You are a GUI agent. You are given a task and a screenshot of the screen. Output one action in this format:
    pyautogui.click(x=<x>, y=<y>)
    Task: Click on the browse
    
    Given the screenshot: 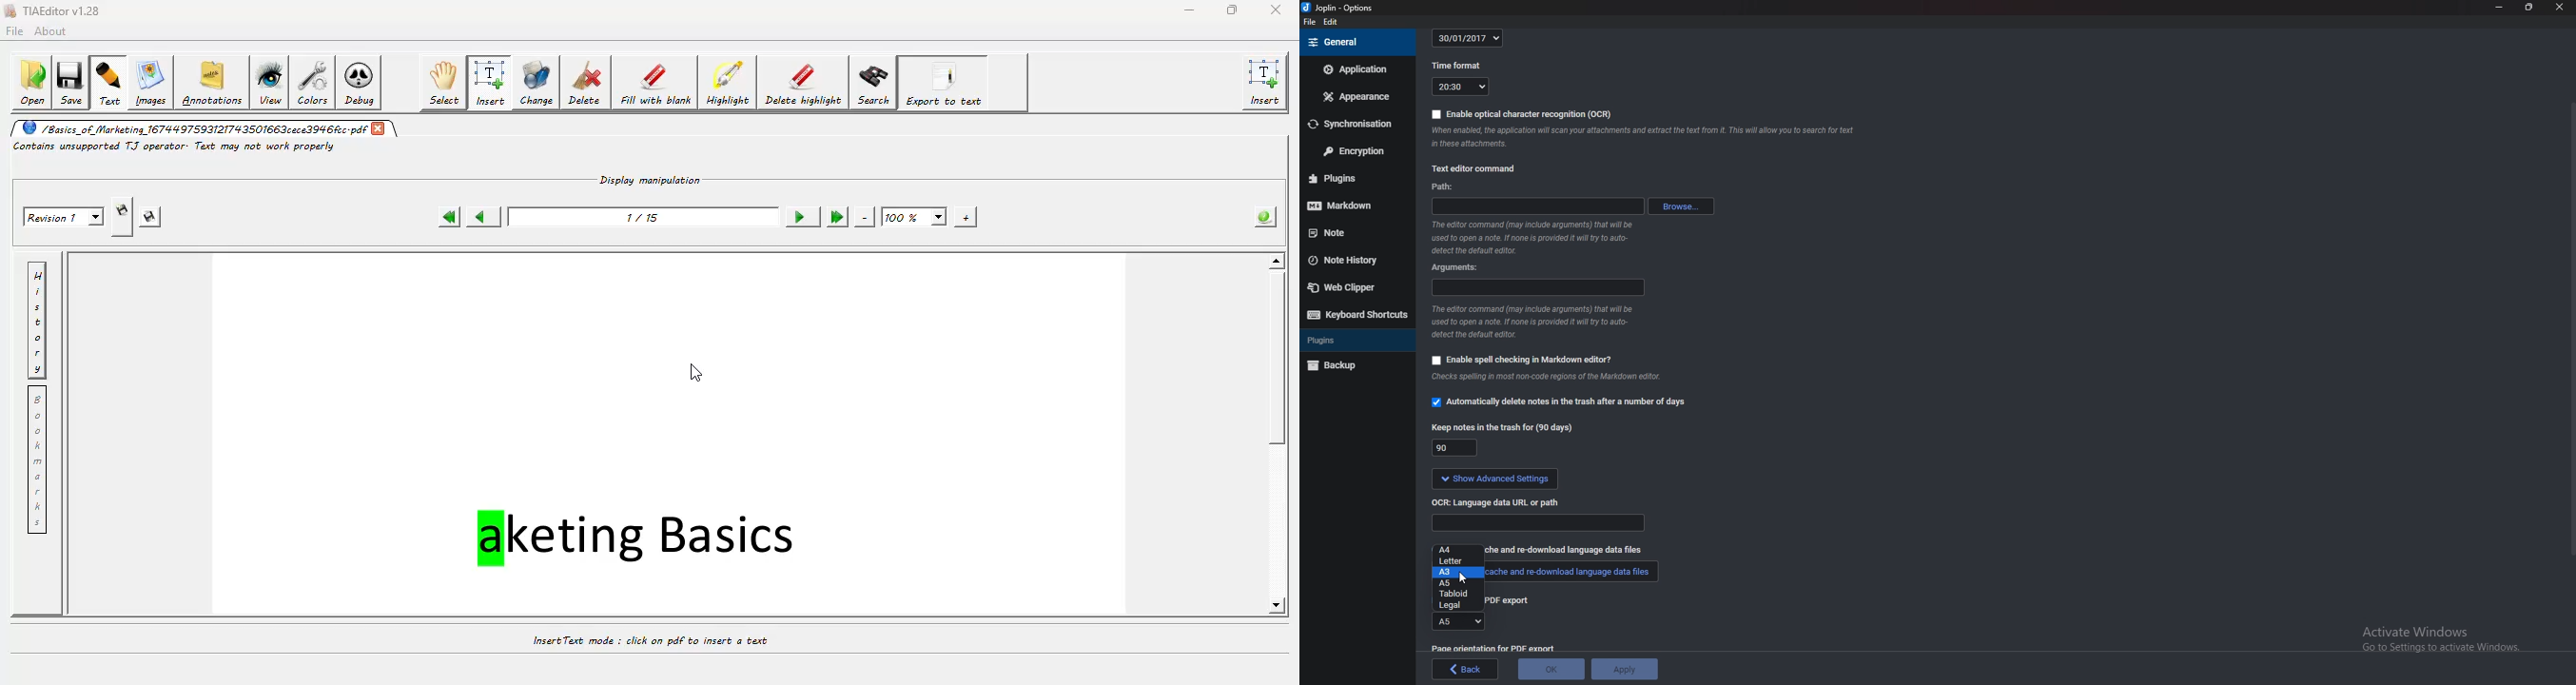 What is the action you would take?
    pyautogui.click(x=1680, y=206)
    